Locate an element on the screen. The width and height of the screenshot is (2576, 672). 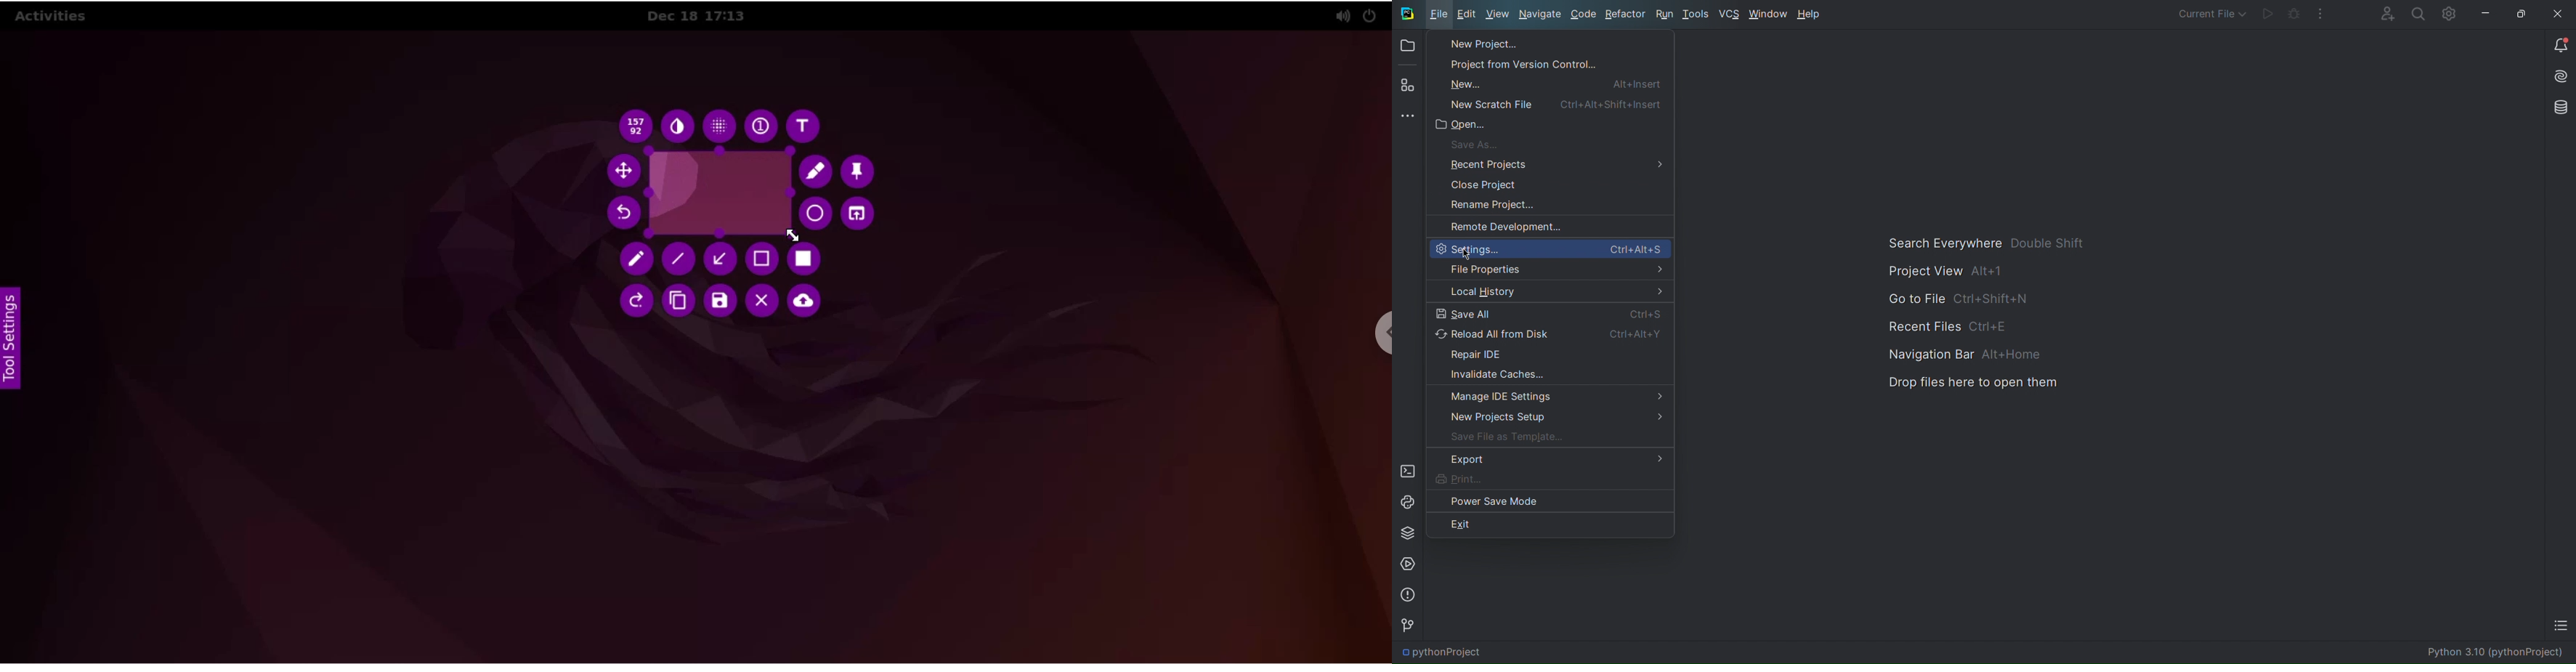
Run is located at coordinates (2268, 15).